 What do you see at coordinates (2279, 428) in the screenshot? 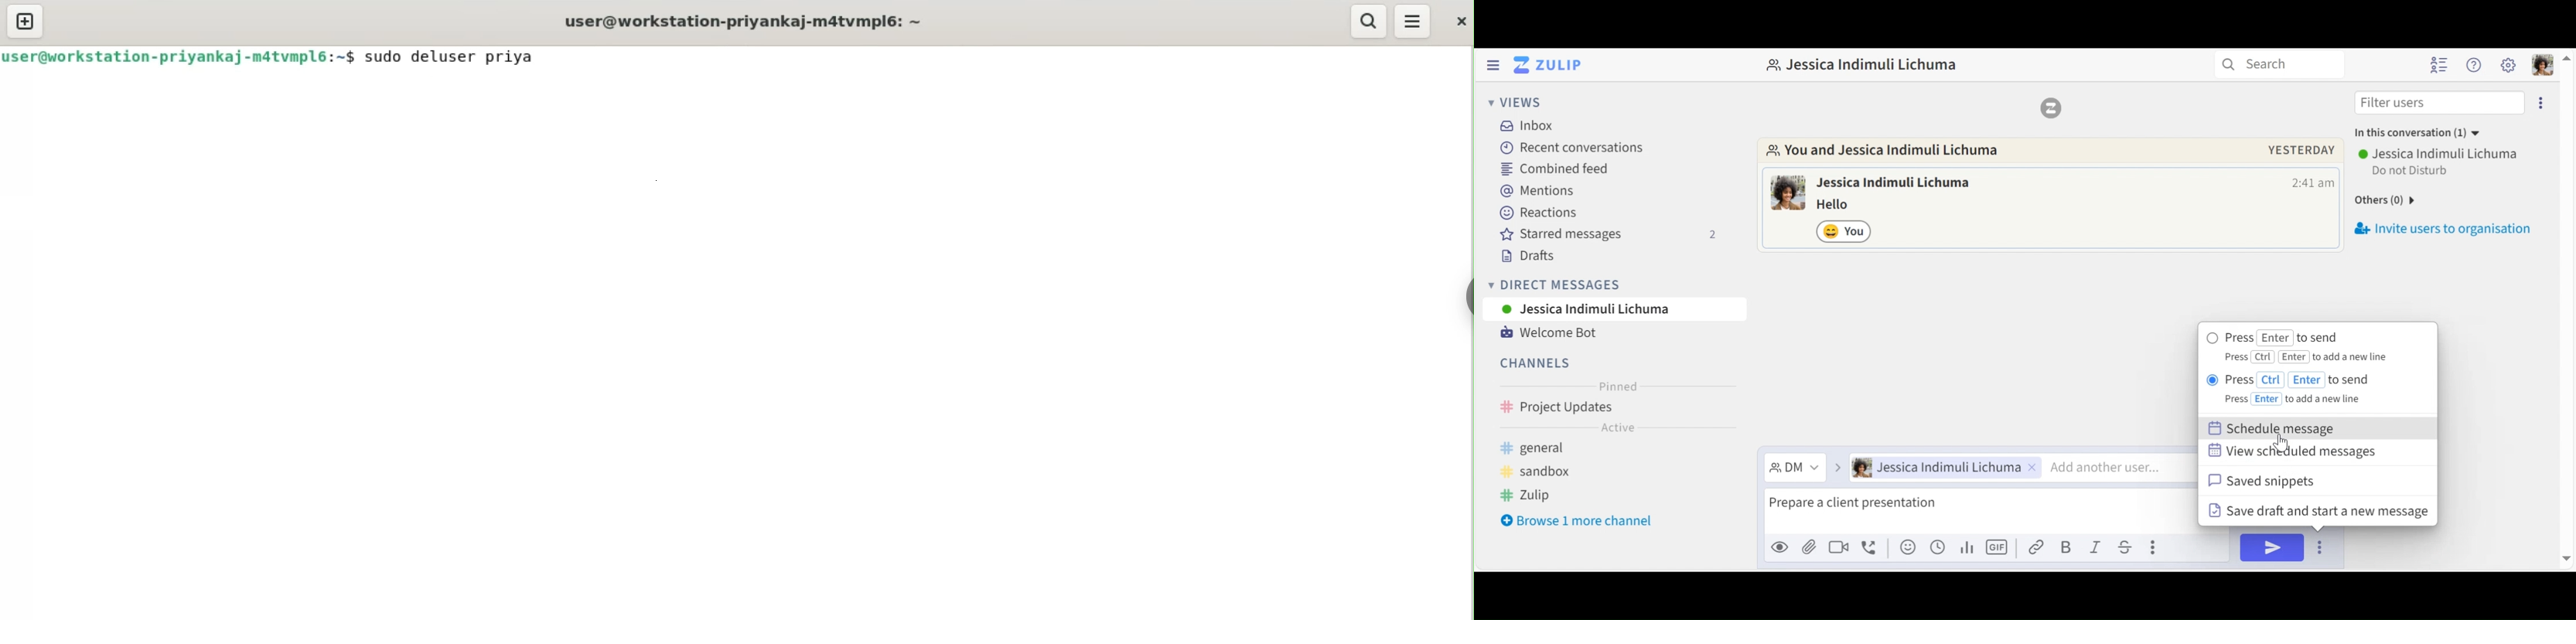
I see `Schedule message` at bounding box center [2279, 428].